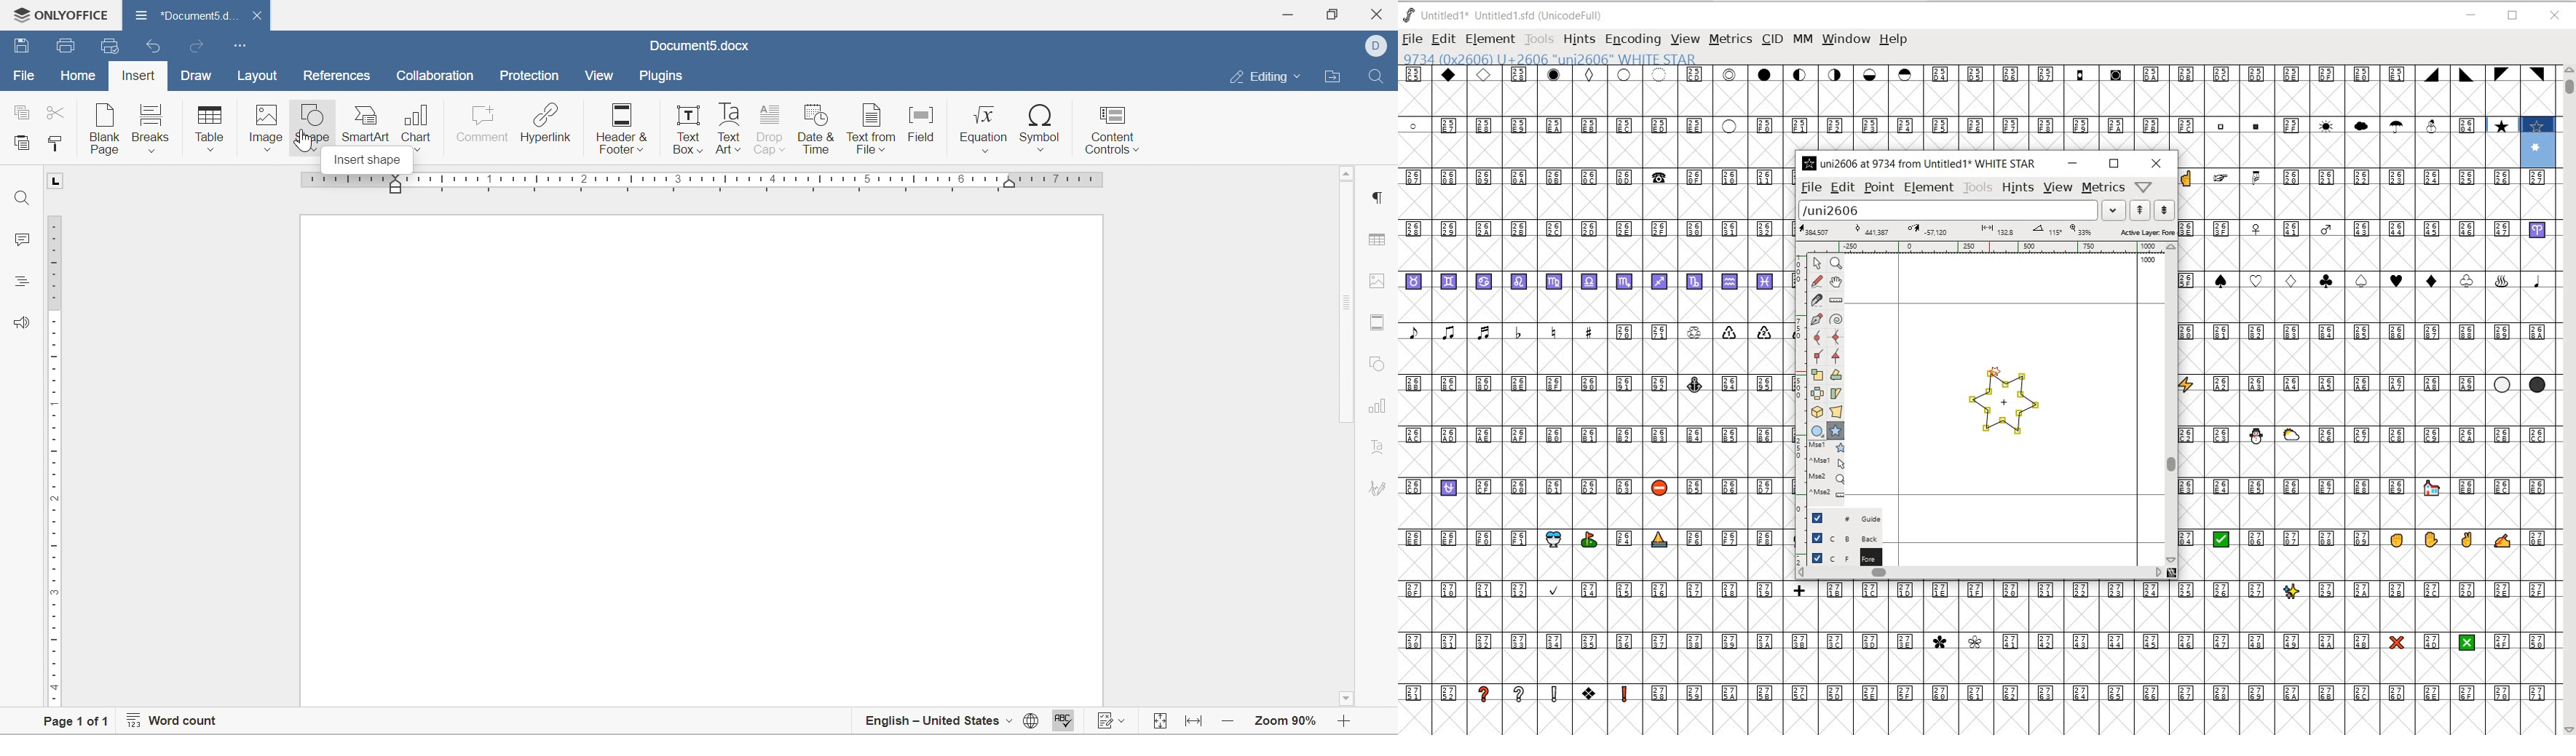  Describe the element at coordinates (392, 319) in the screenshot. I see `typing cursor` at that location.